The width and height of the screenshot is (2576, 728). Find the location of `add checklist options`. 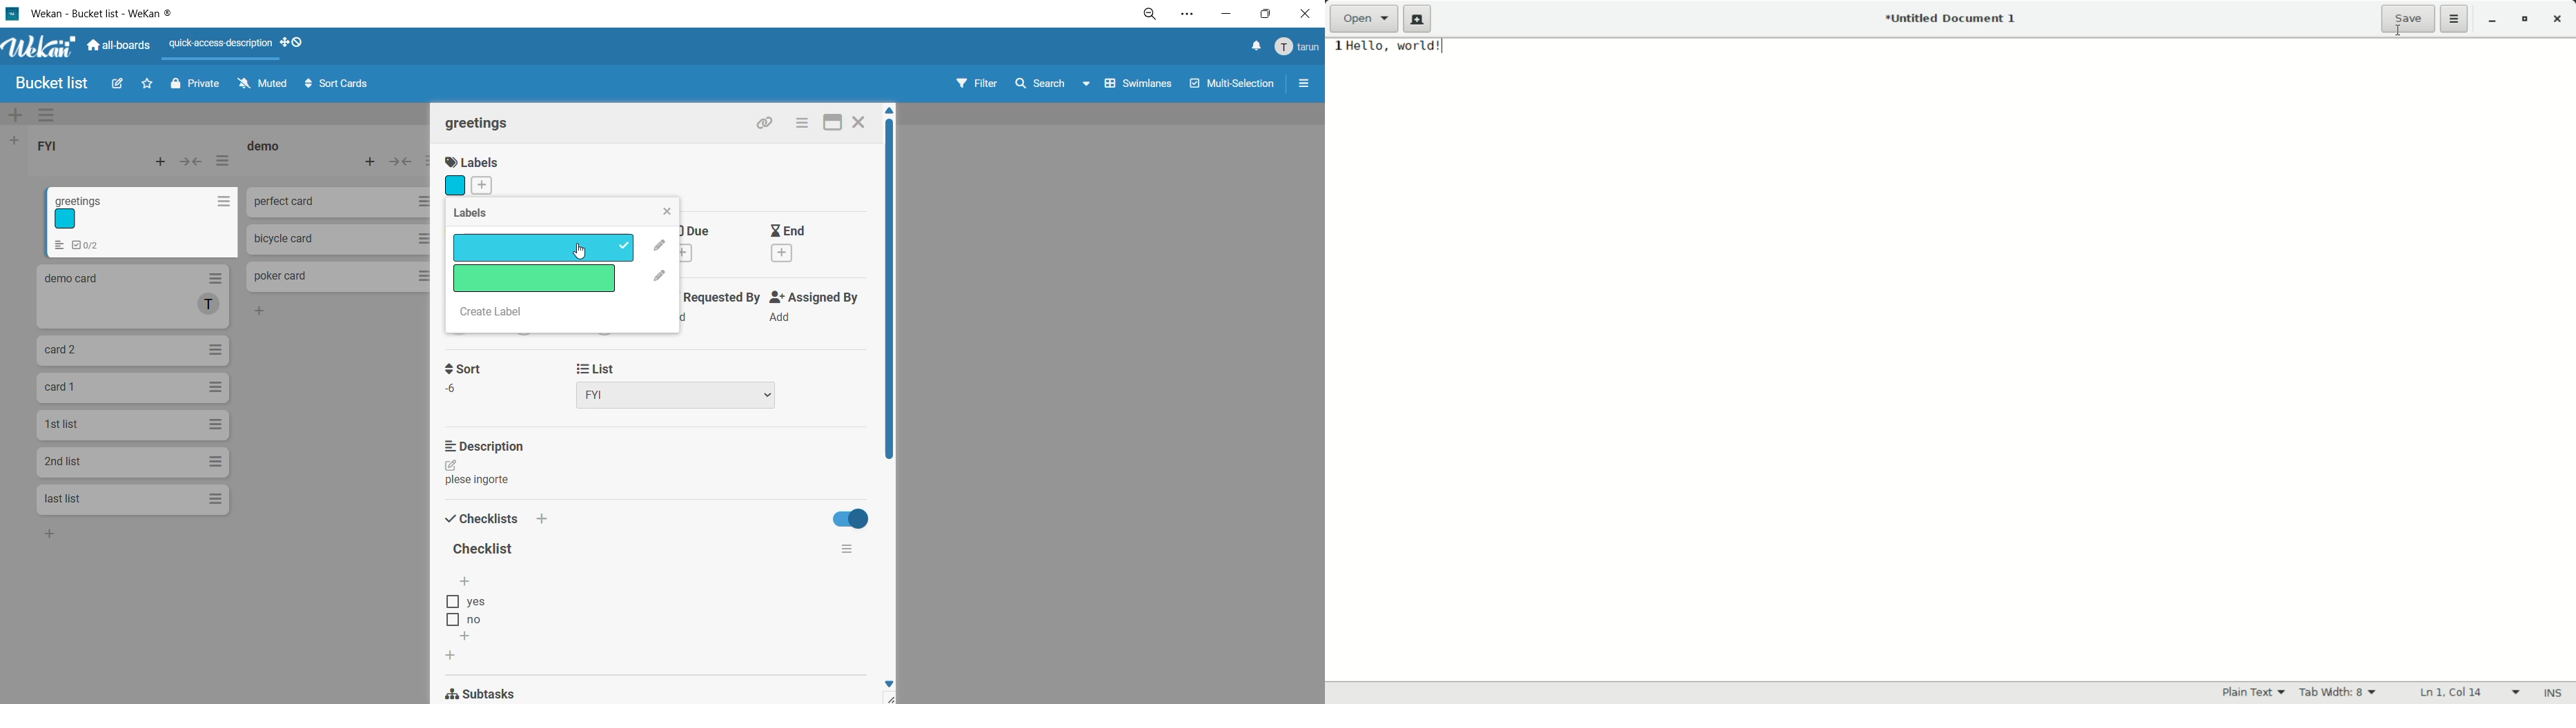

add checklist options is located at coordinates (464, 583).